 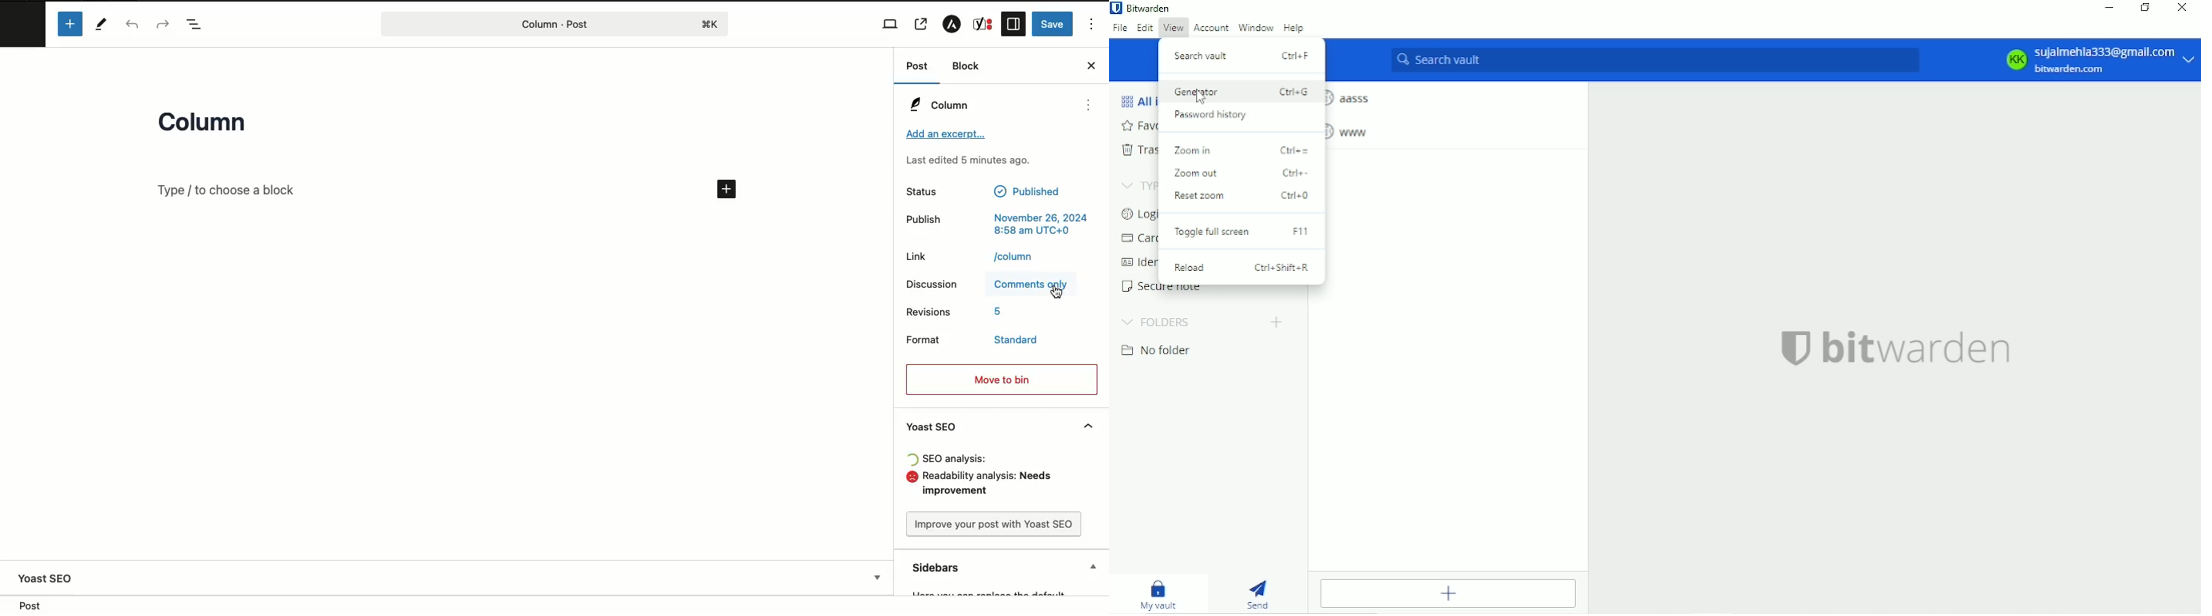 I want to click on Send, so click(x=1261, y=594).